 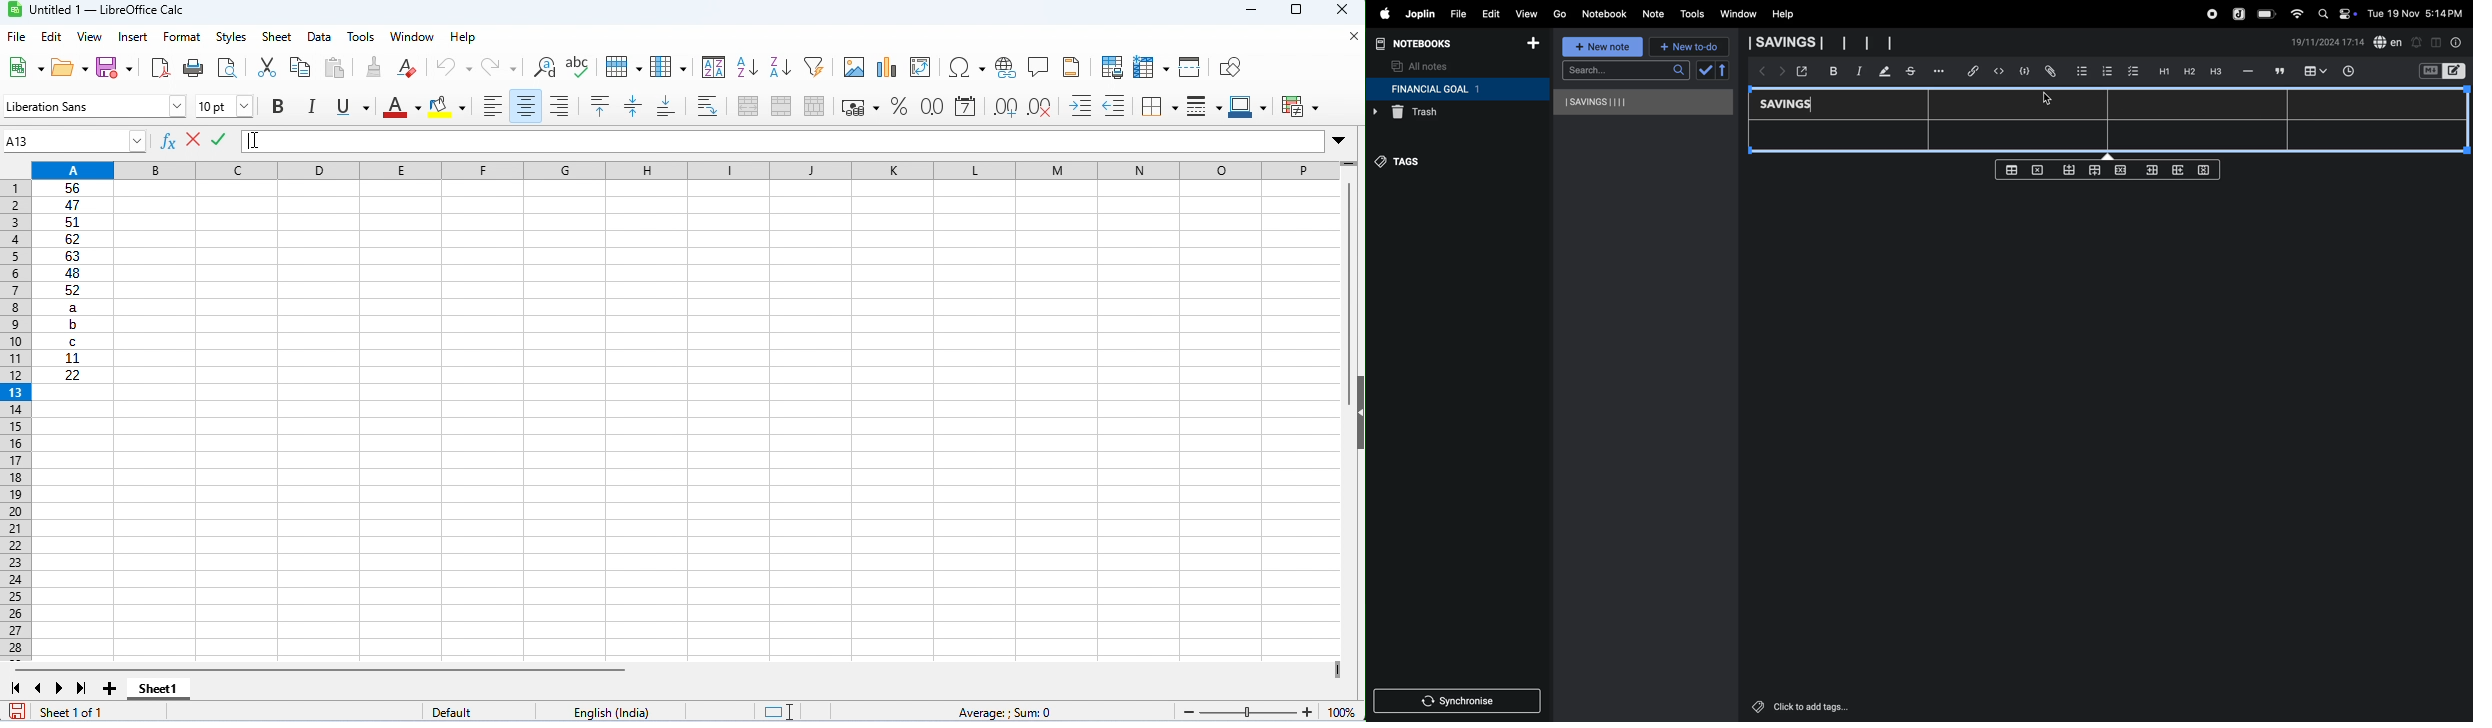 I want to click on close, so click(x=1344, y=11).